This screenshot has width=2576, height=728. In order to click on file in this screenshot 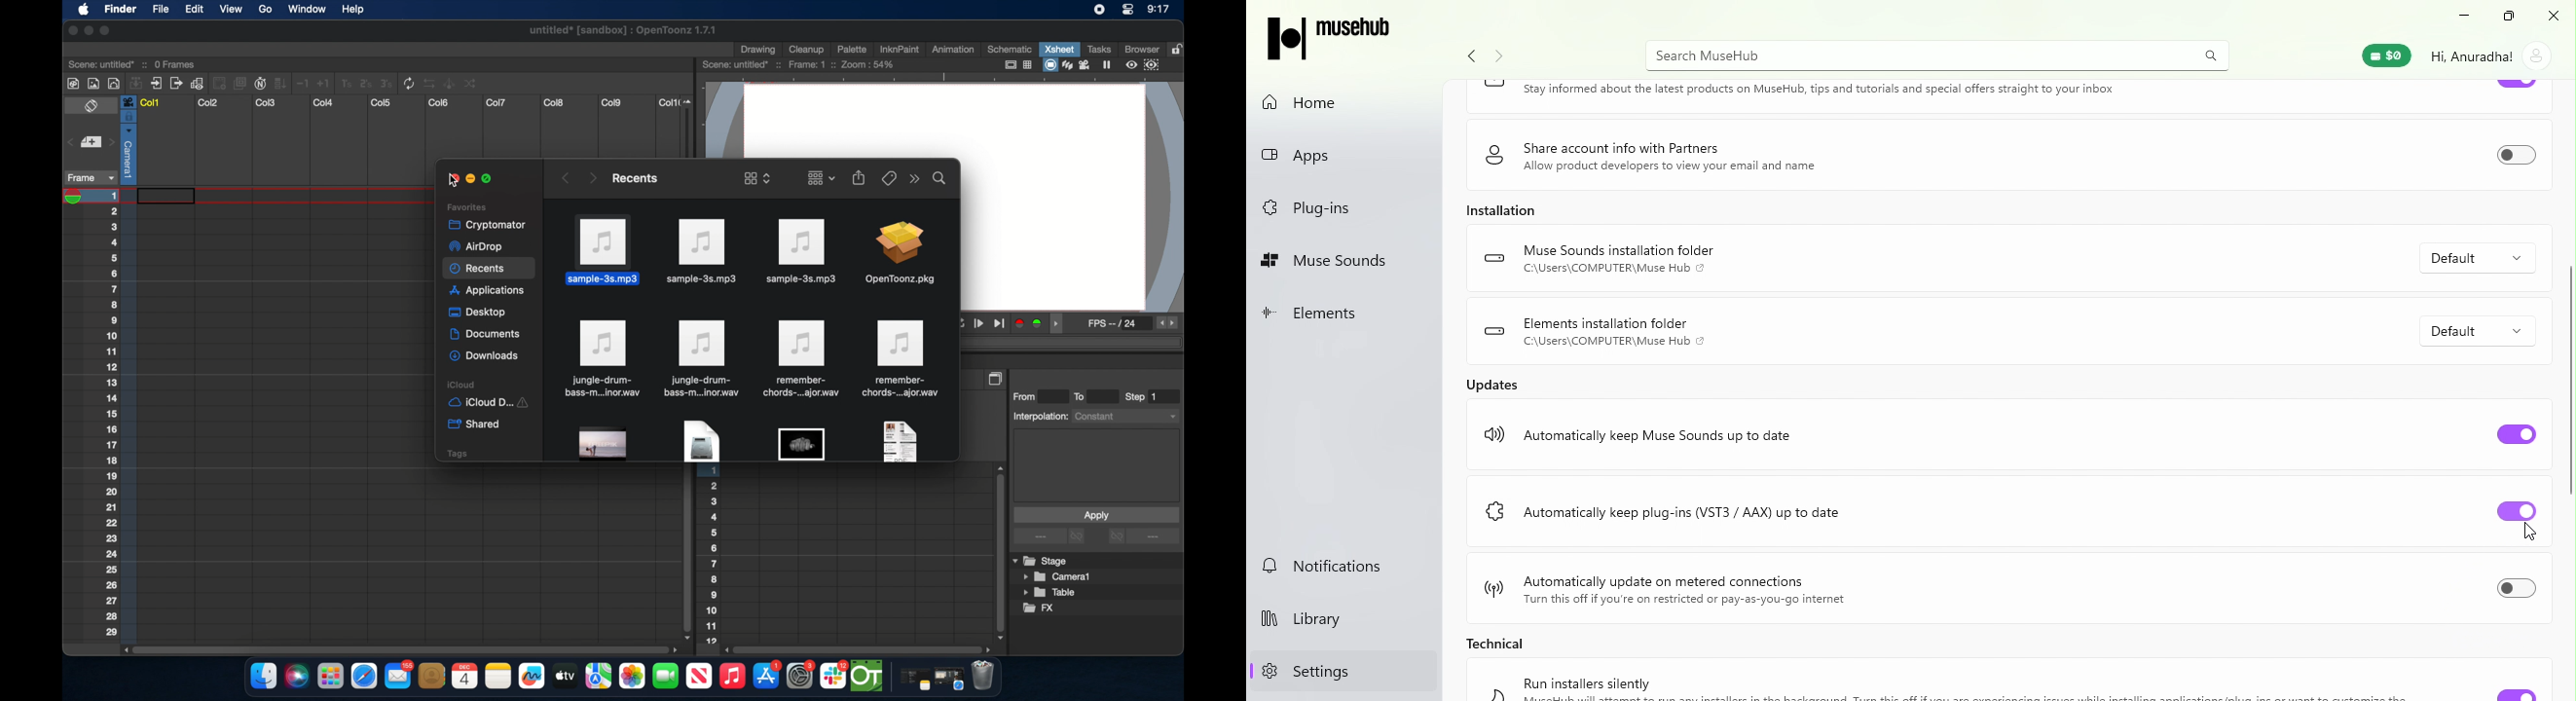, I will do `click(800, 359)`.